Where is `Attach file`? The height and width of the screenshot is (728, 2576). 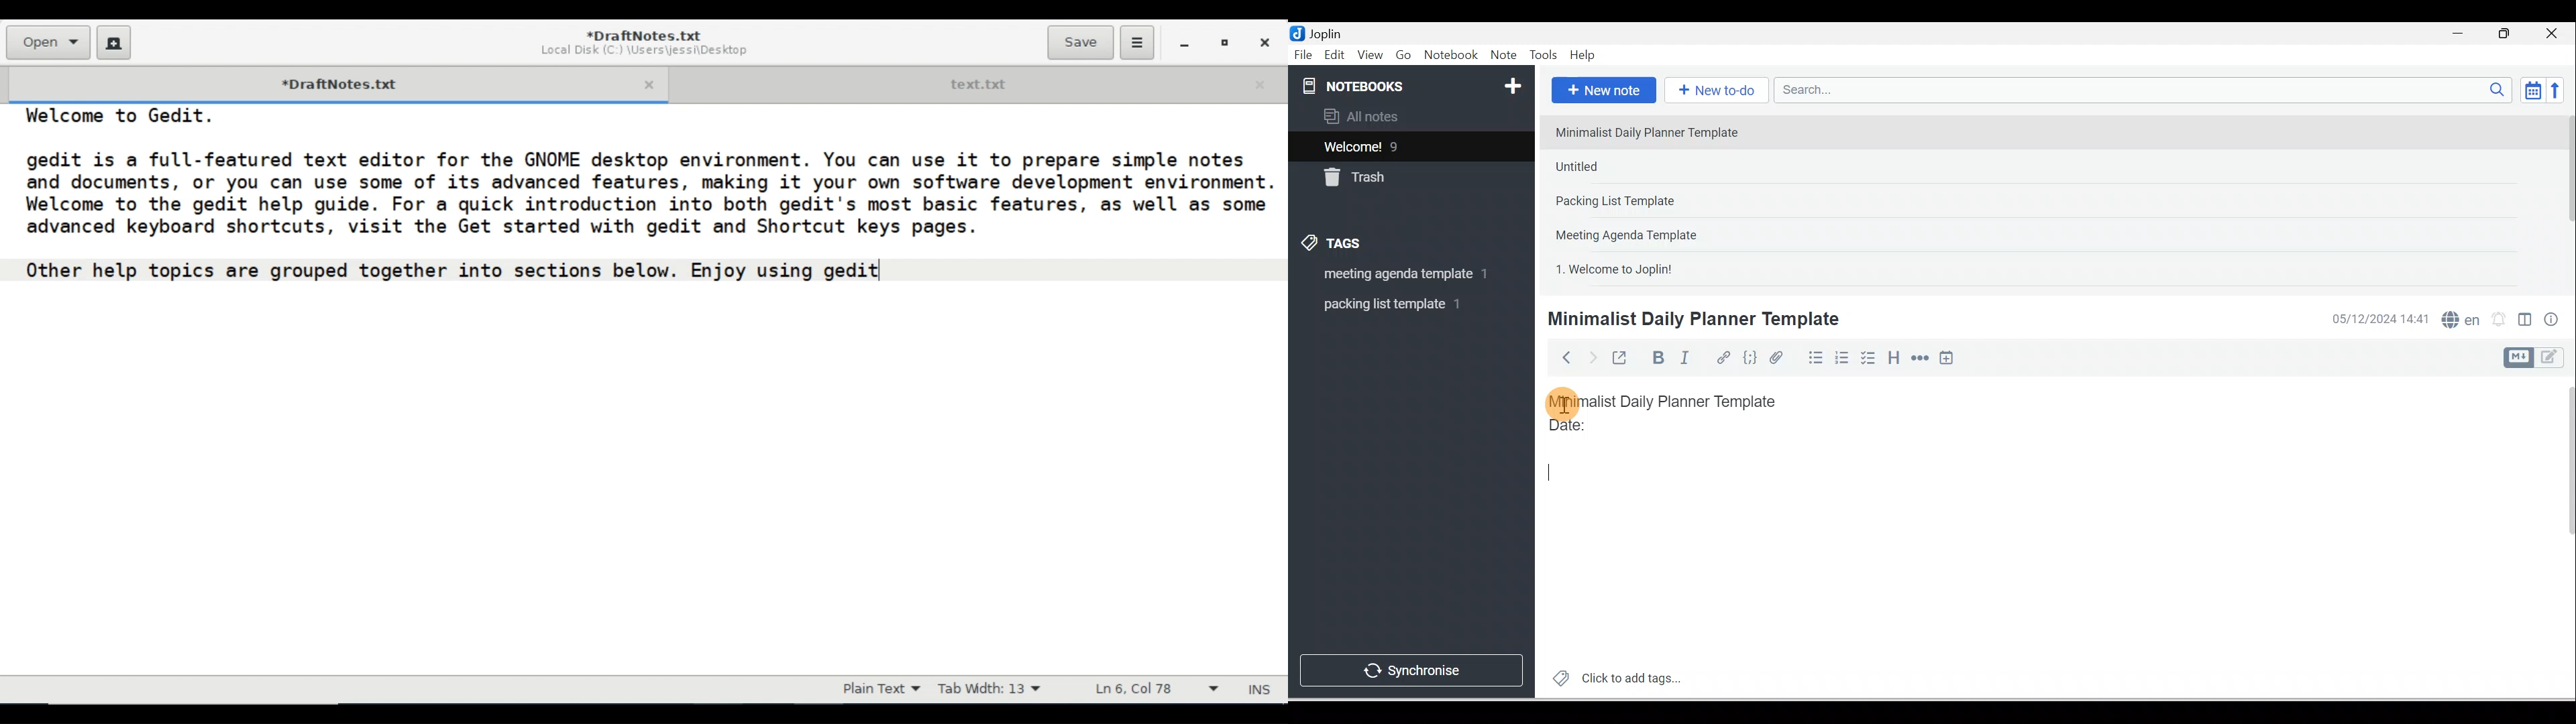 Attach file is located at coordinates (1780, 357).